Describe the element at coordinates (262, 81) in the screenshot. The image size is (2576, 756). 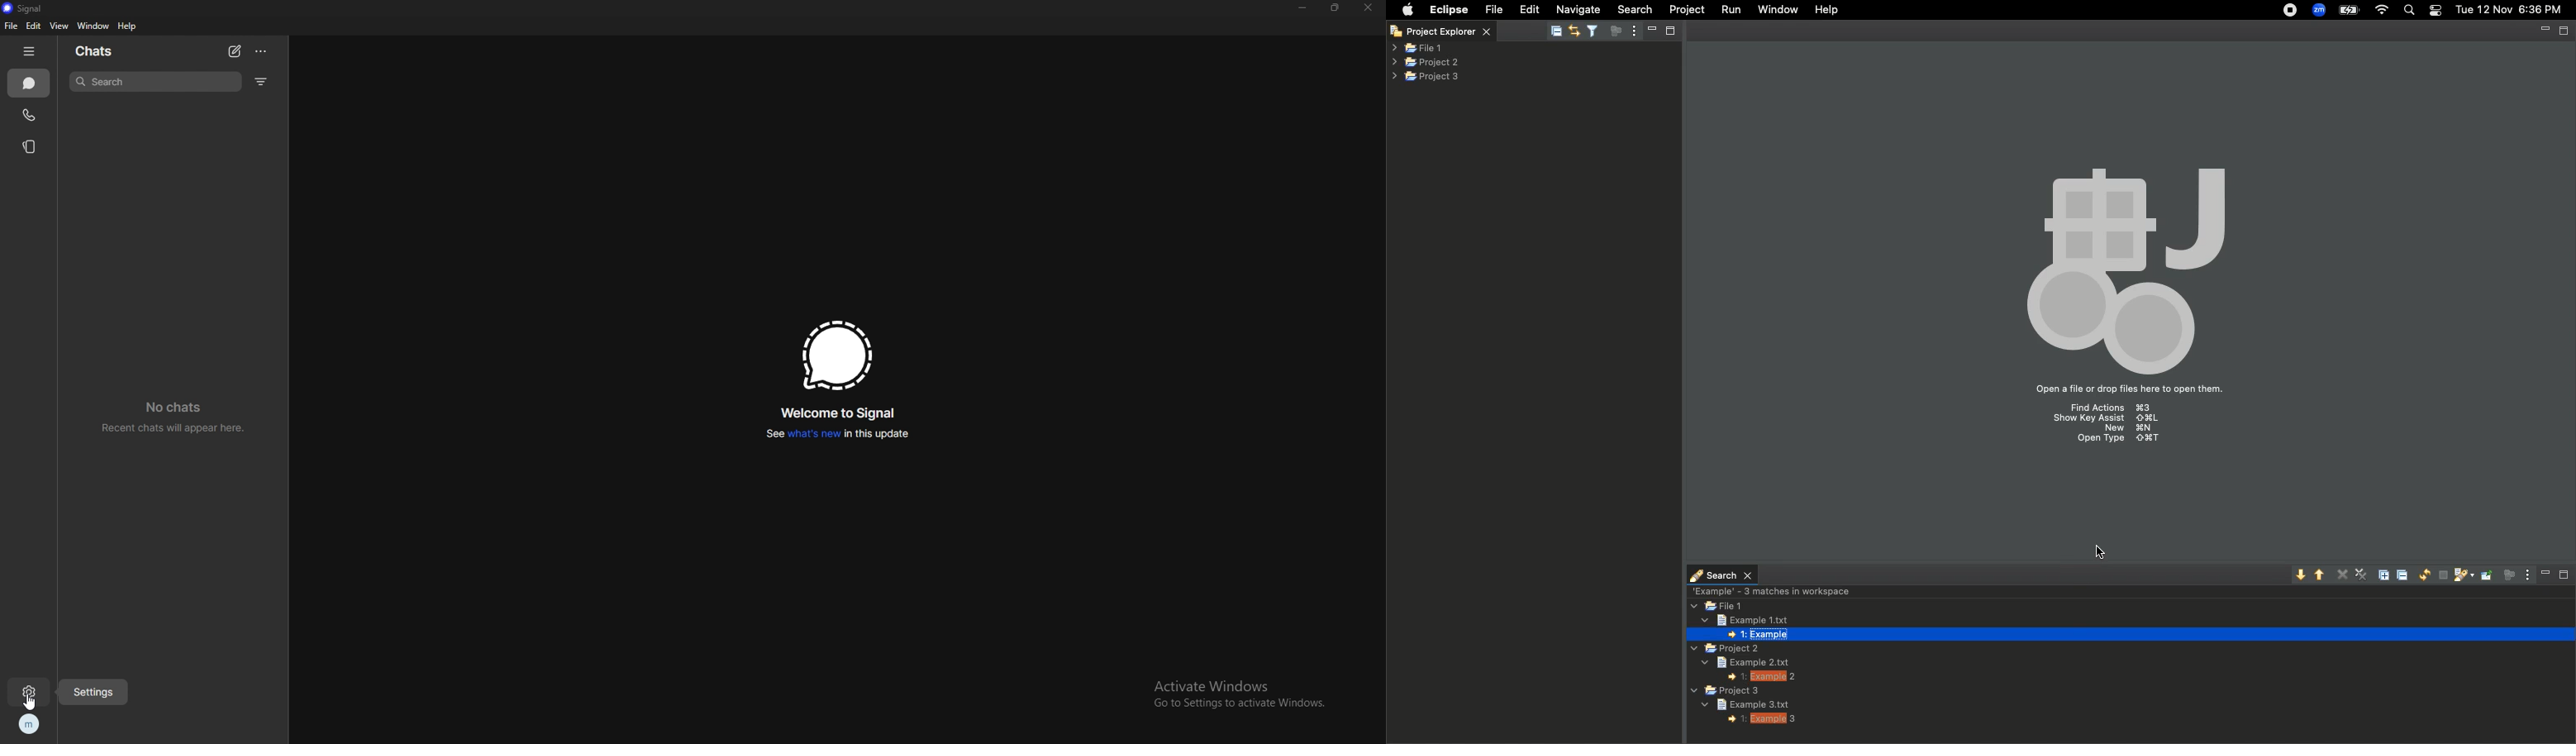
I see `filter` at that location.